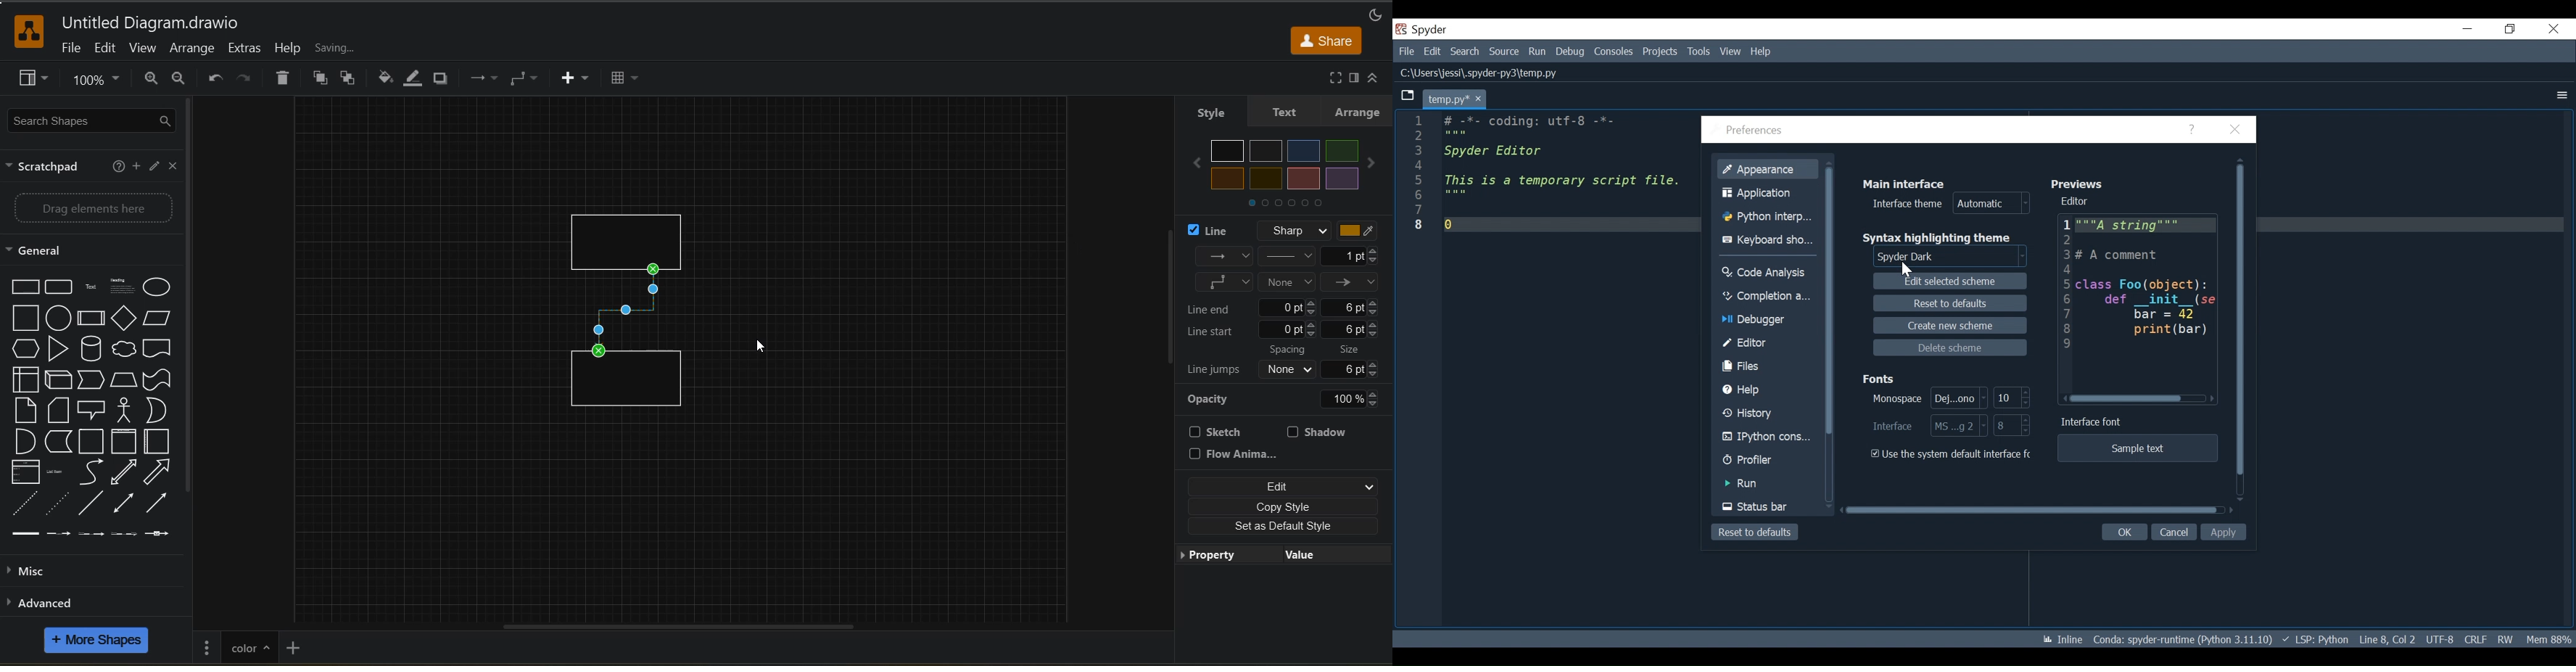  What do you see at coordinates (321, 78) in the screenshot?
I see `to front` at bounding box center [321, 78].